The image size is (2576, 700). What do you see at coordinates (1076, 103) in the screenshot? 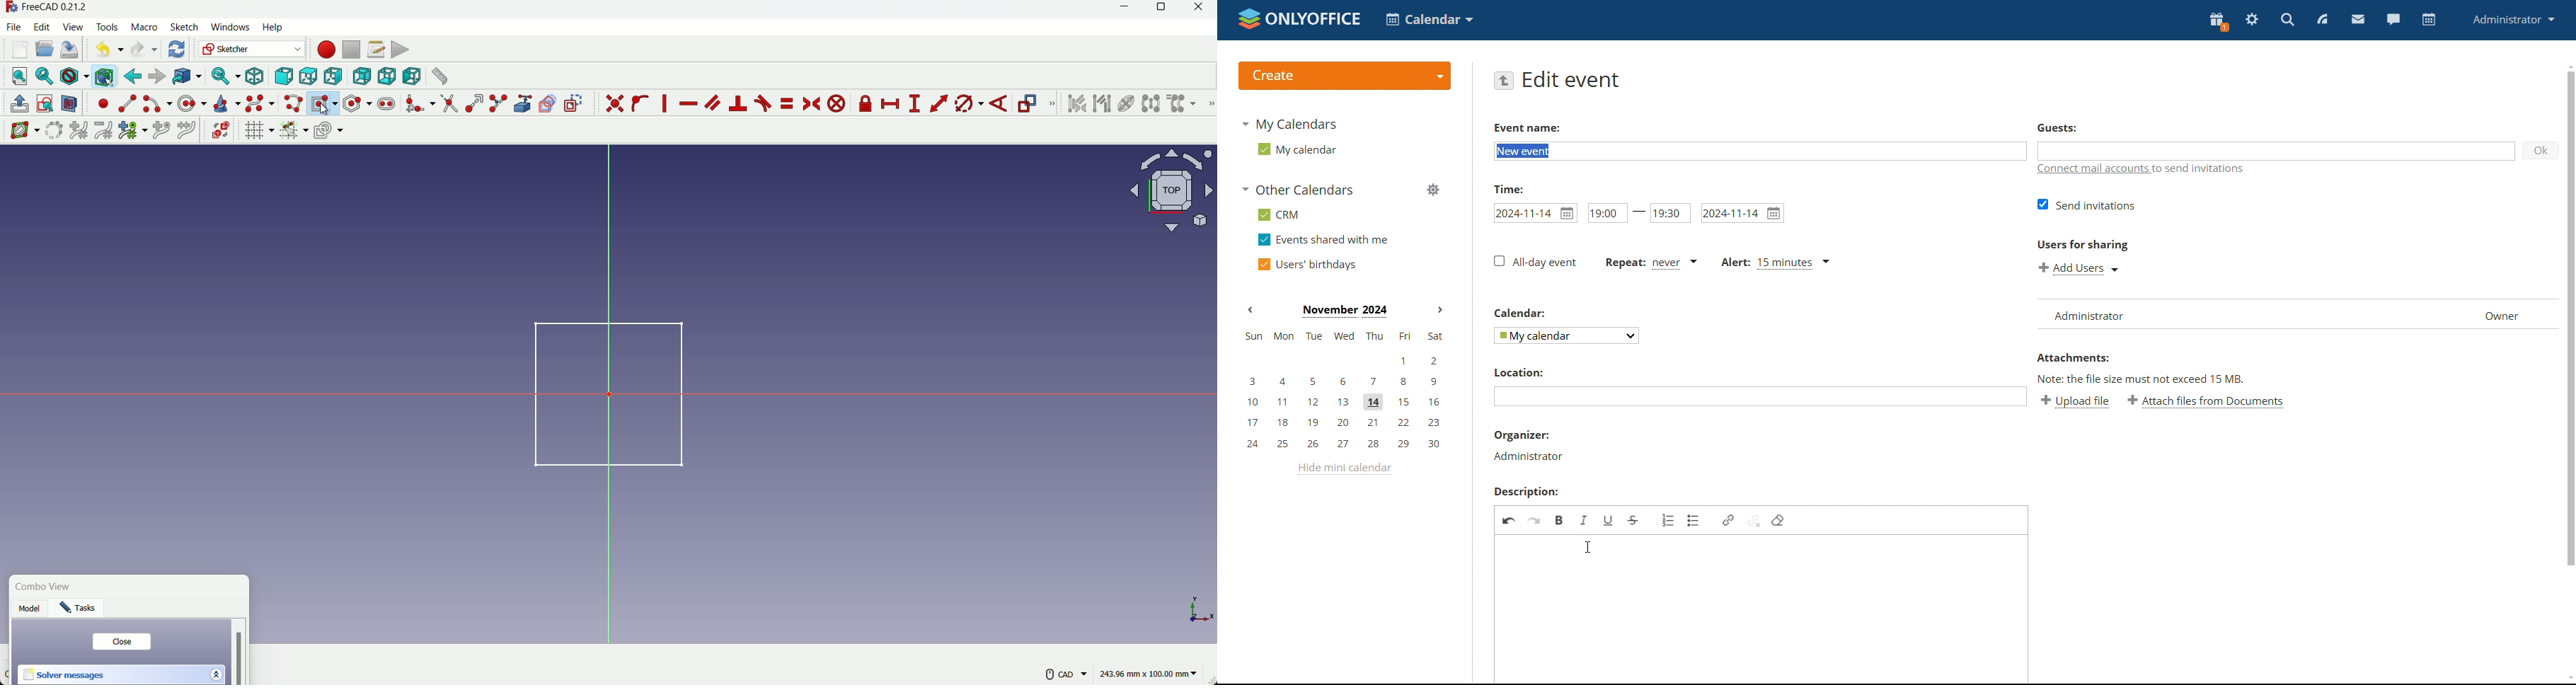
I see `select associated constraint` at bounding box center [1076, 103].